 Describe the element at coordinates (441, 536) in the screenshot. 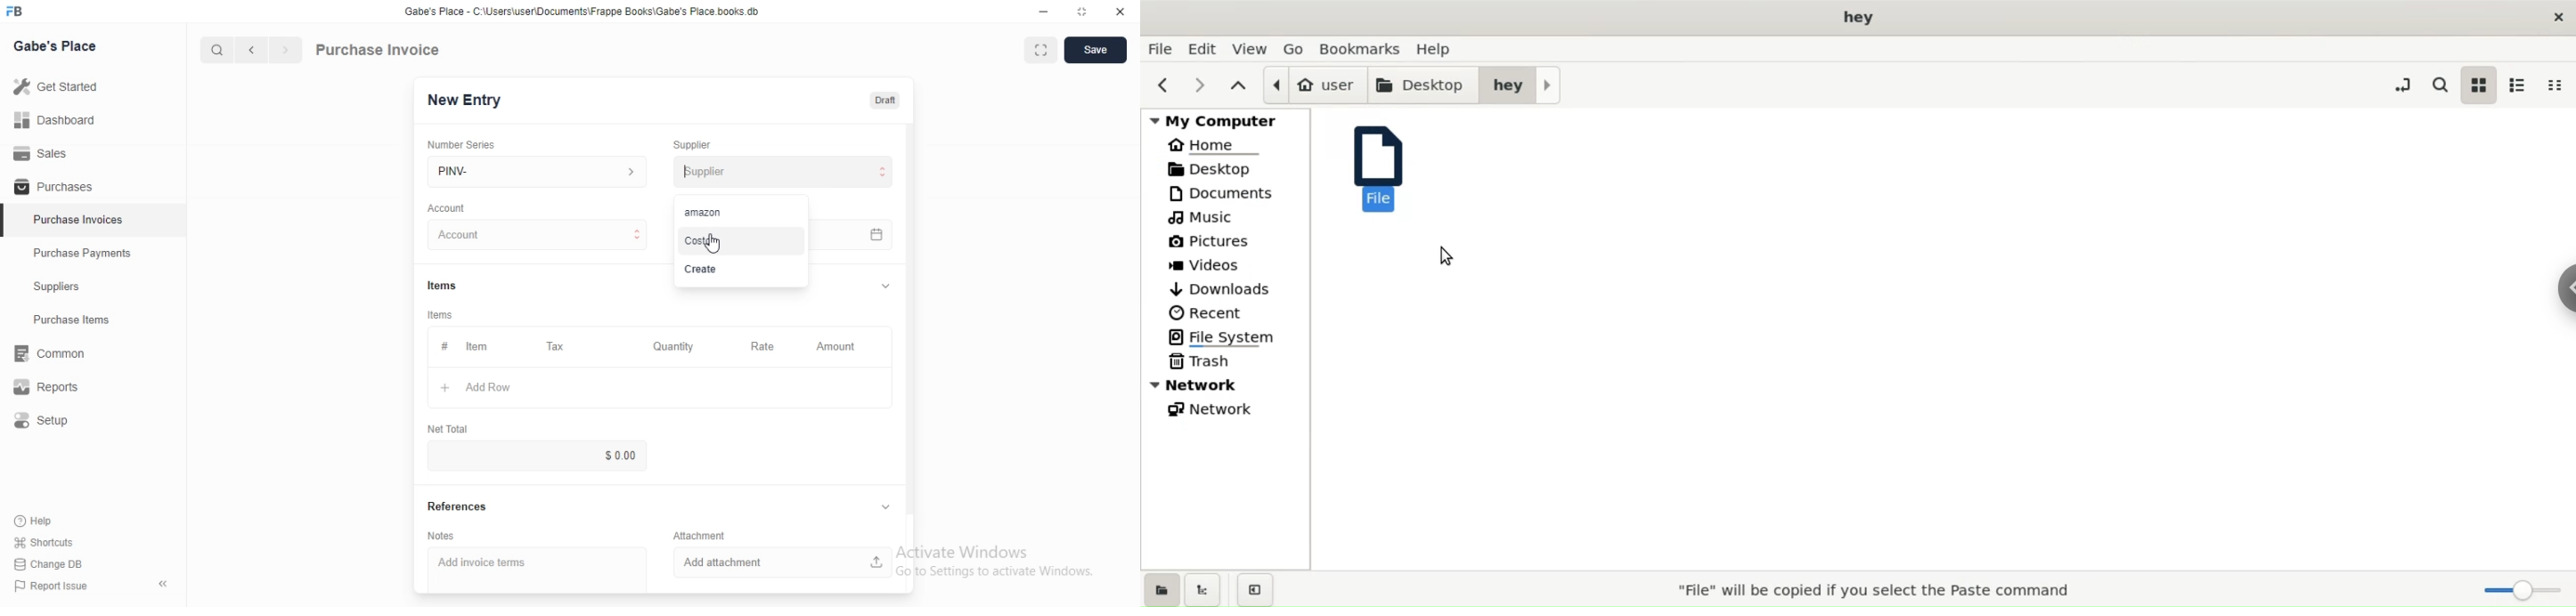

I see `Notes` at that location.